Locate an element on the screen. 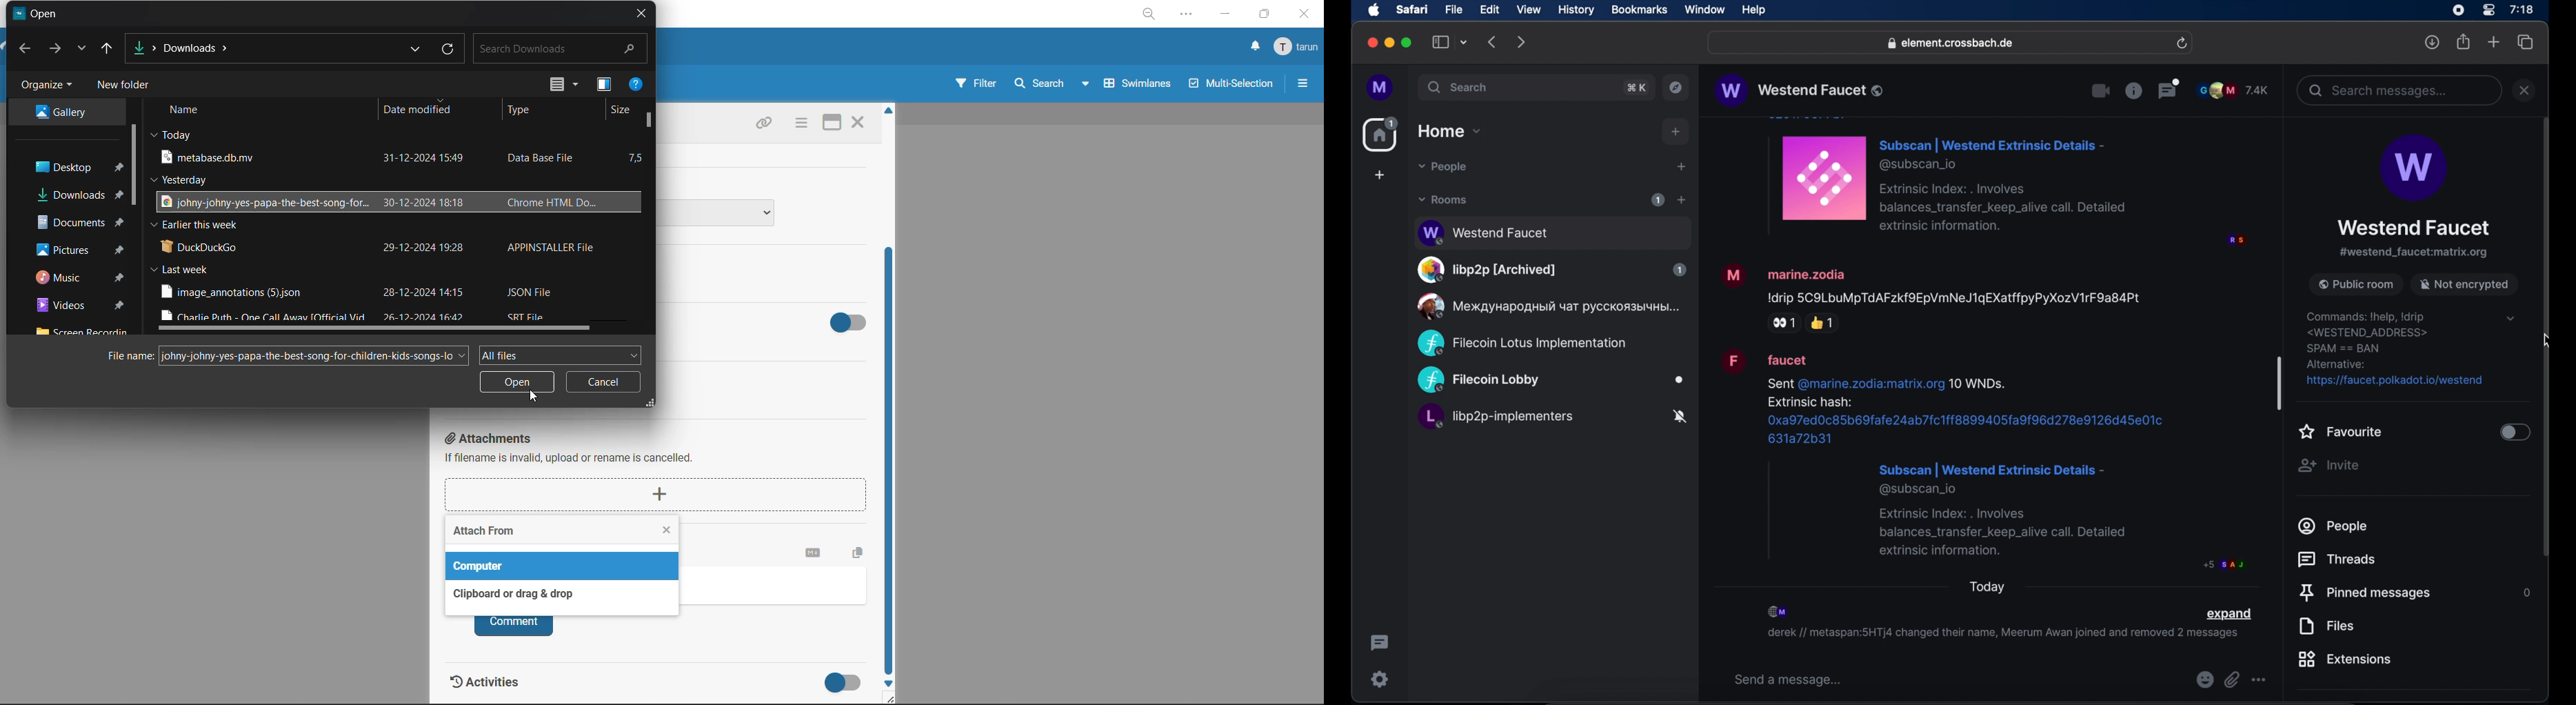  1 is located at coordinates (1658, 200).